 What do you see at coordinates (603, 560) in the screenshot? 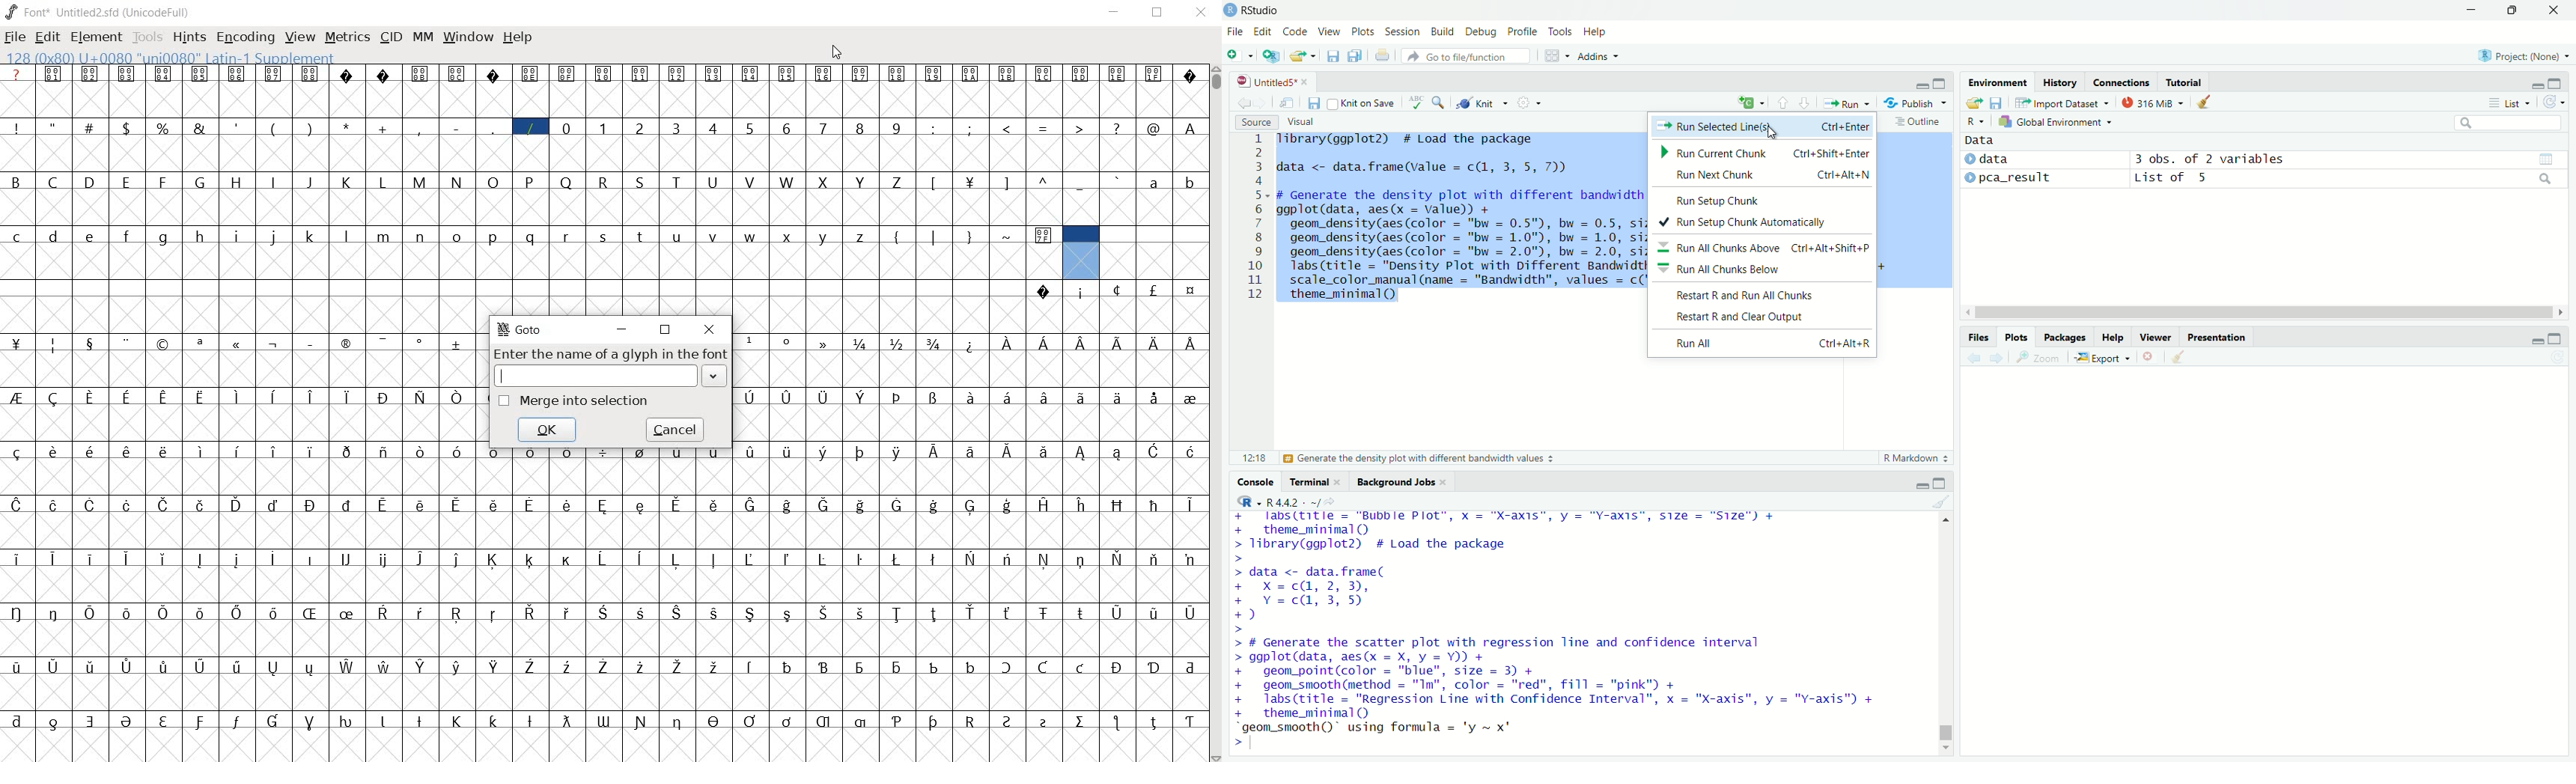
I see `Symbol` at bounding box center [603, 560].